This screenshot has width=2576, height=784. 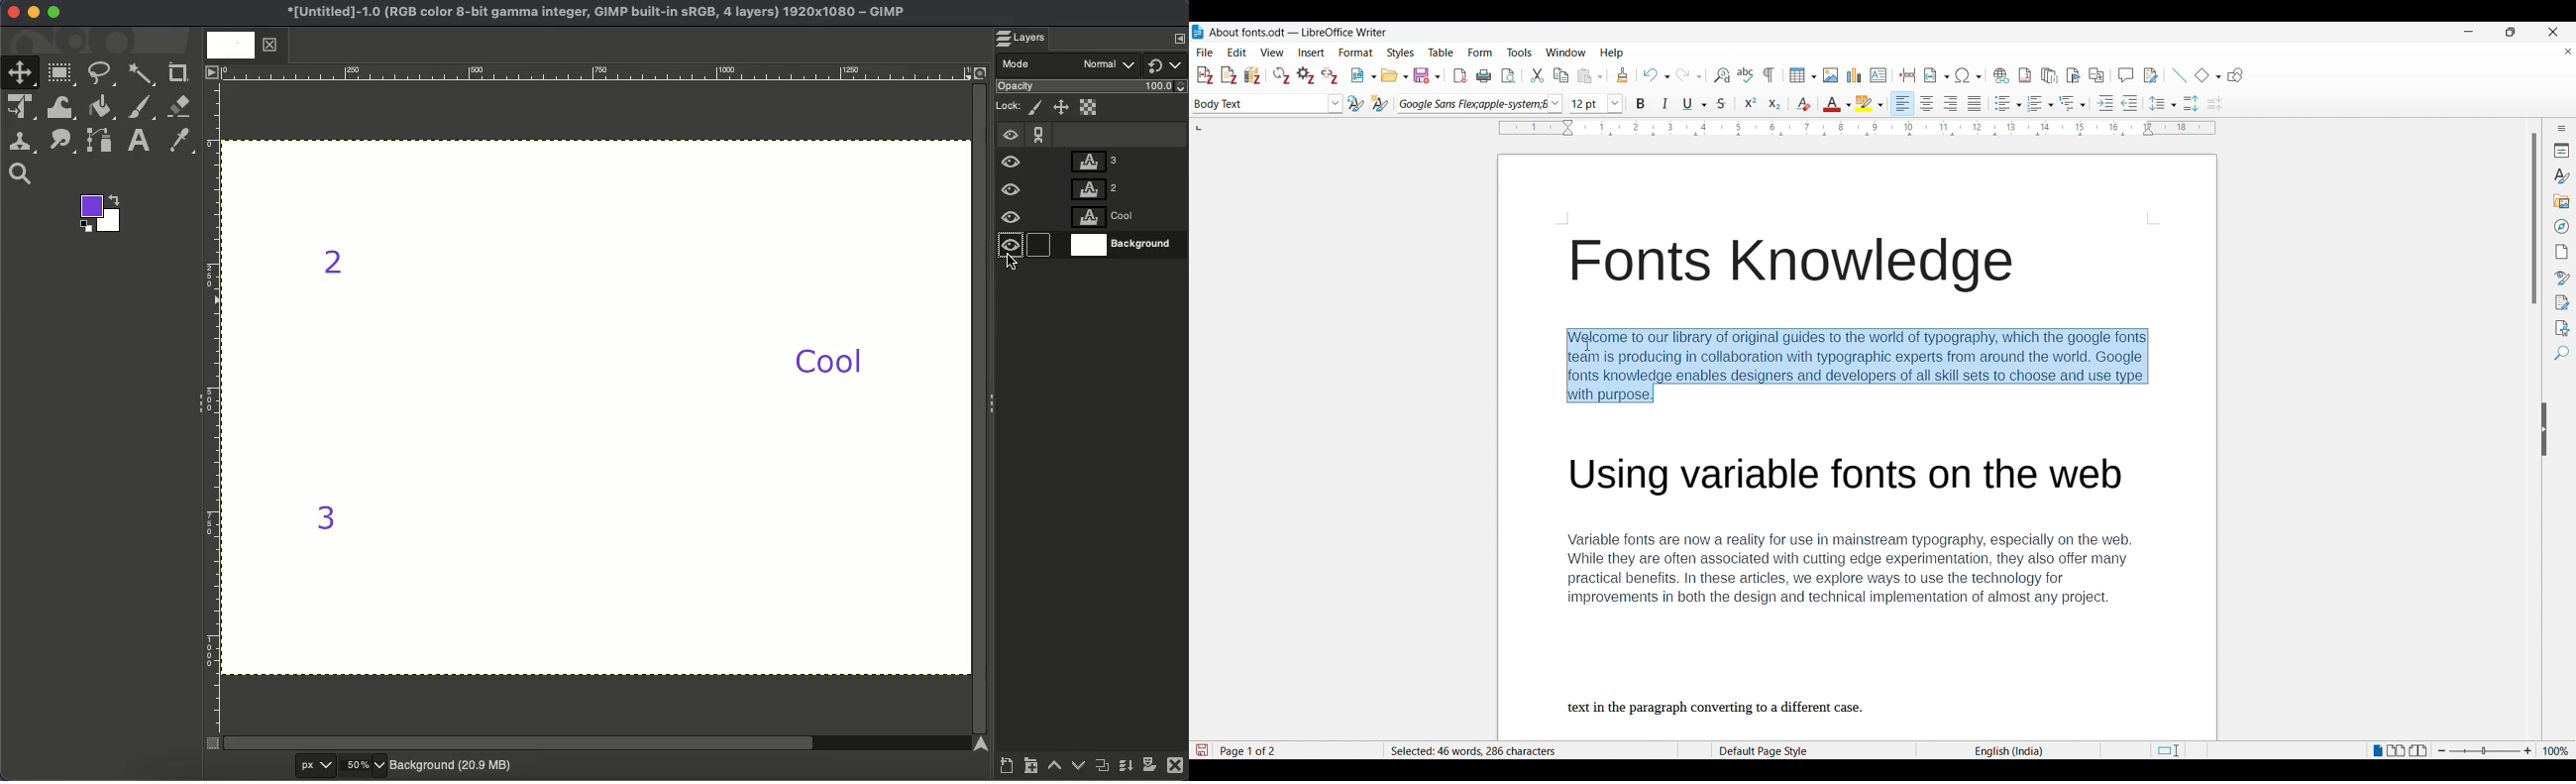 I want to click on Toggle print preview, so click(x=1508, y=76).